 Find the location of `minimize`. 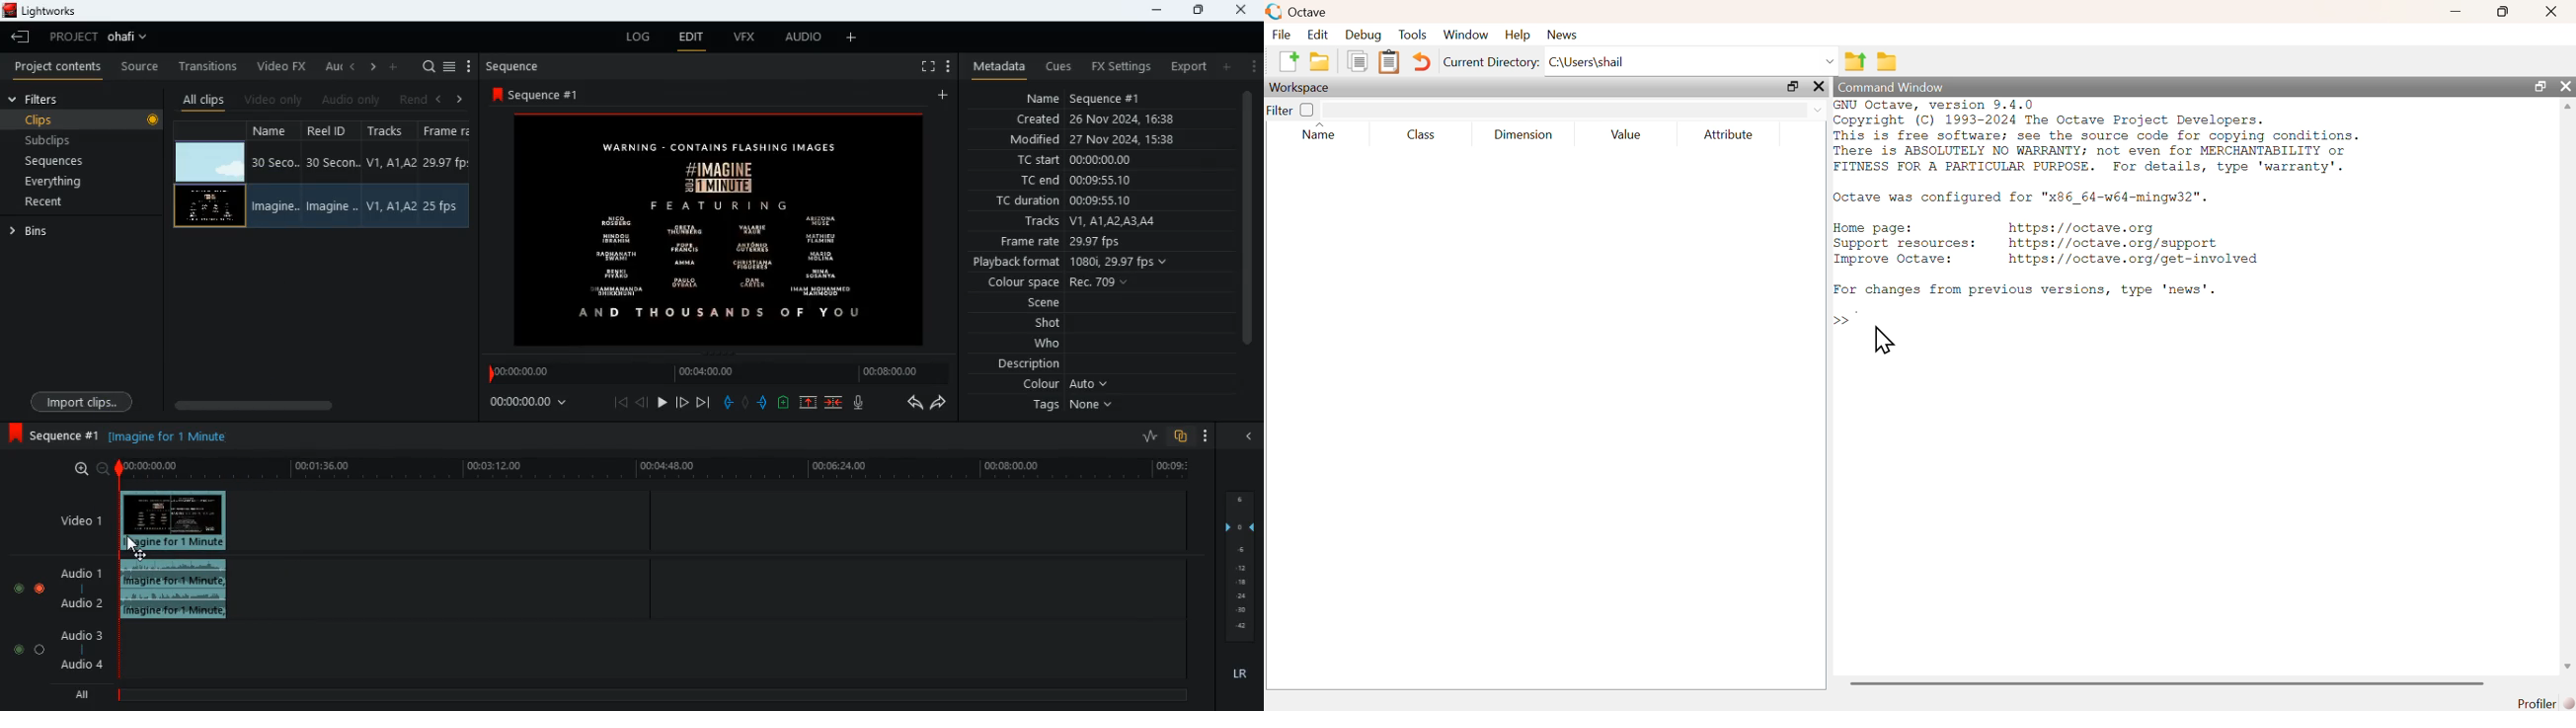

minimize is located at coordinates (2455, 12).